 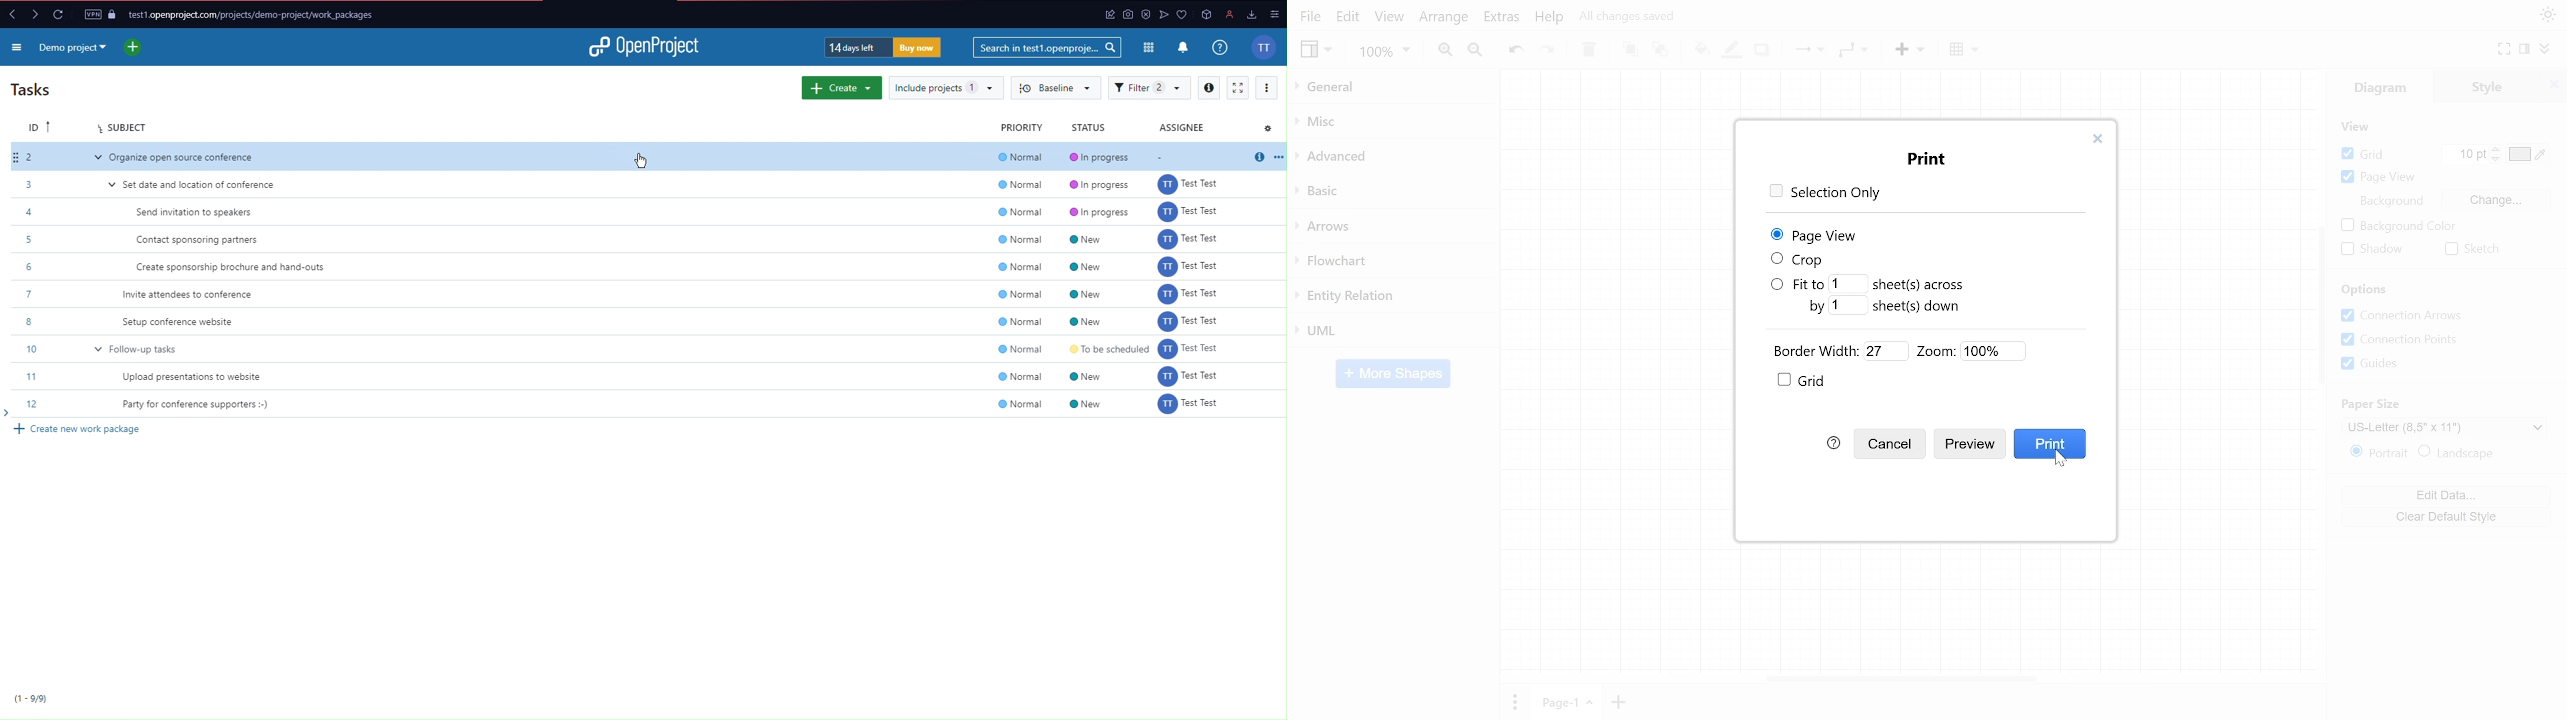 I want to click on Basic, so click(x=1390, y=190).